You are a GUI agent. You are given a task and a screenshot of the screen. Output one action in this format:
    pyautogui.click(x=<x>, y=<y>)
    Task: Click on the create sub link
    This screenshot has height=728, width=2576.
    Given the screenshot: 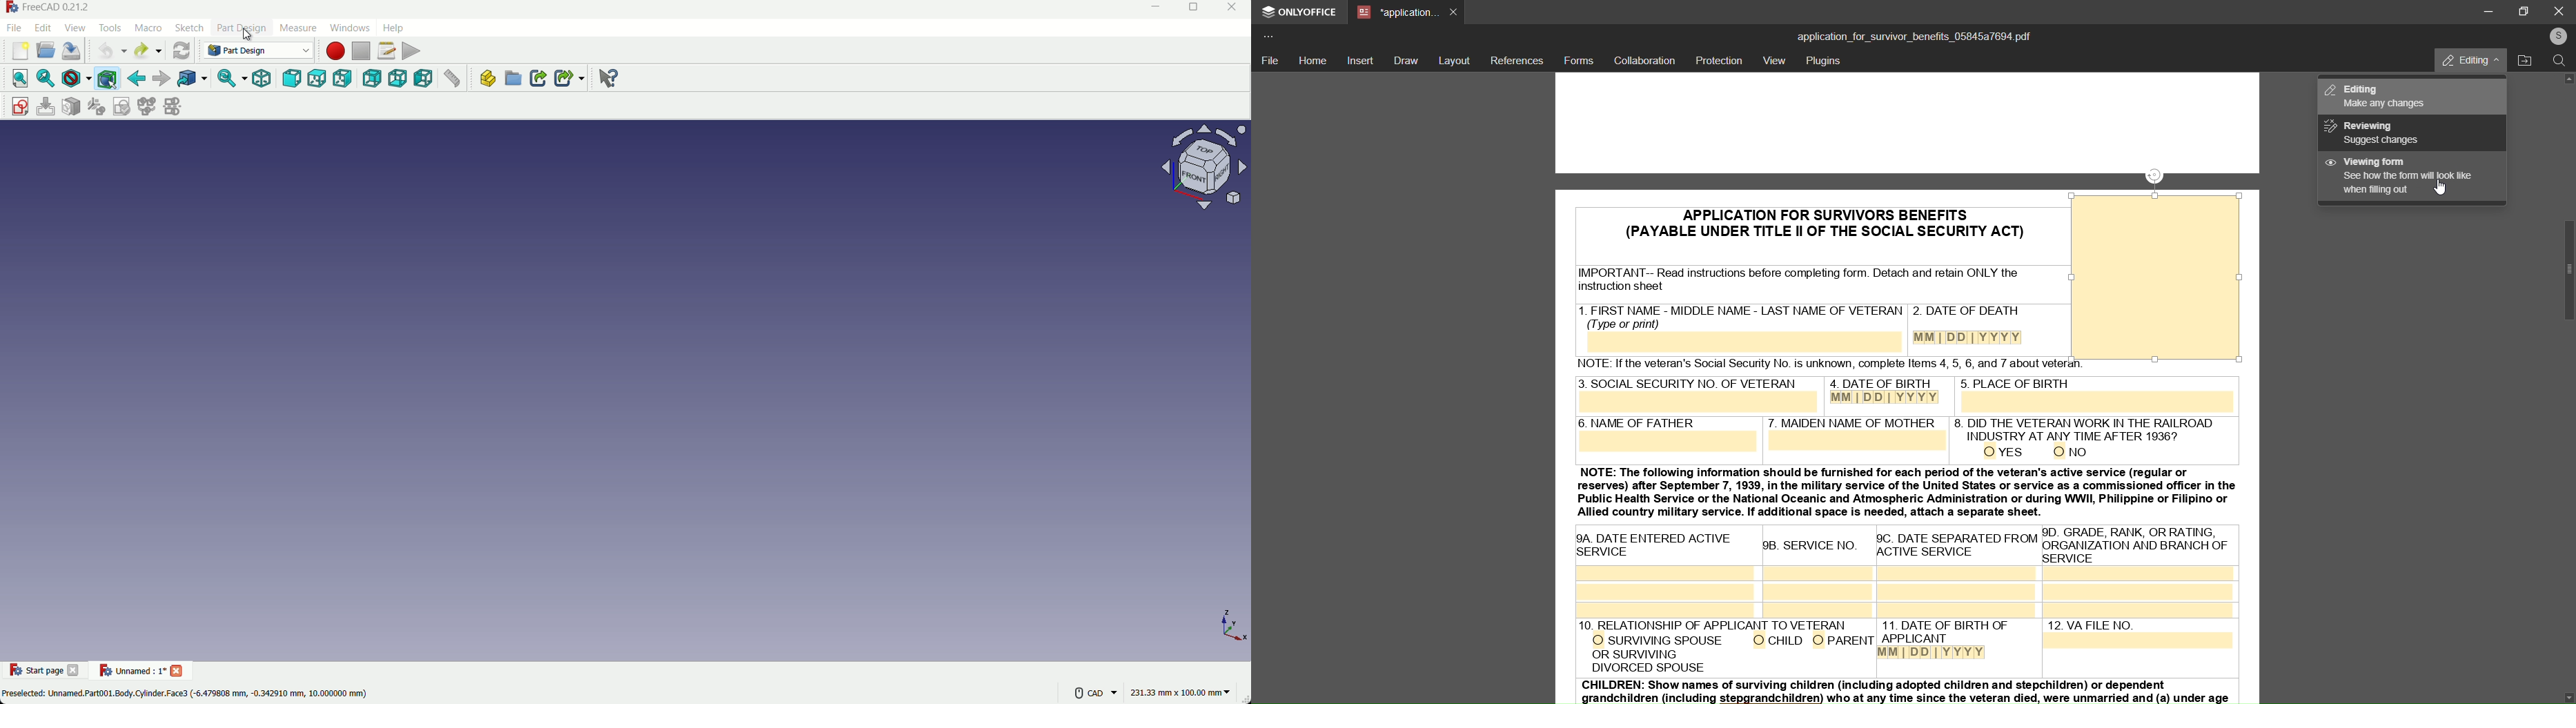 What is the action you would take?
    pyautogui.click(x=570, y=78)
    